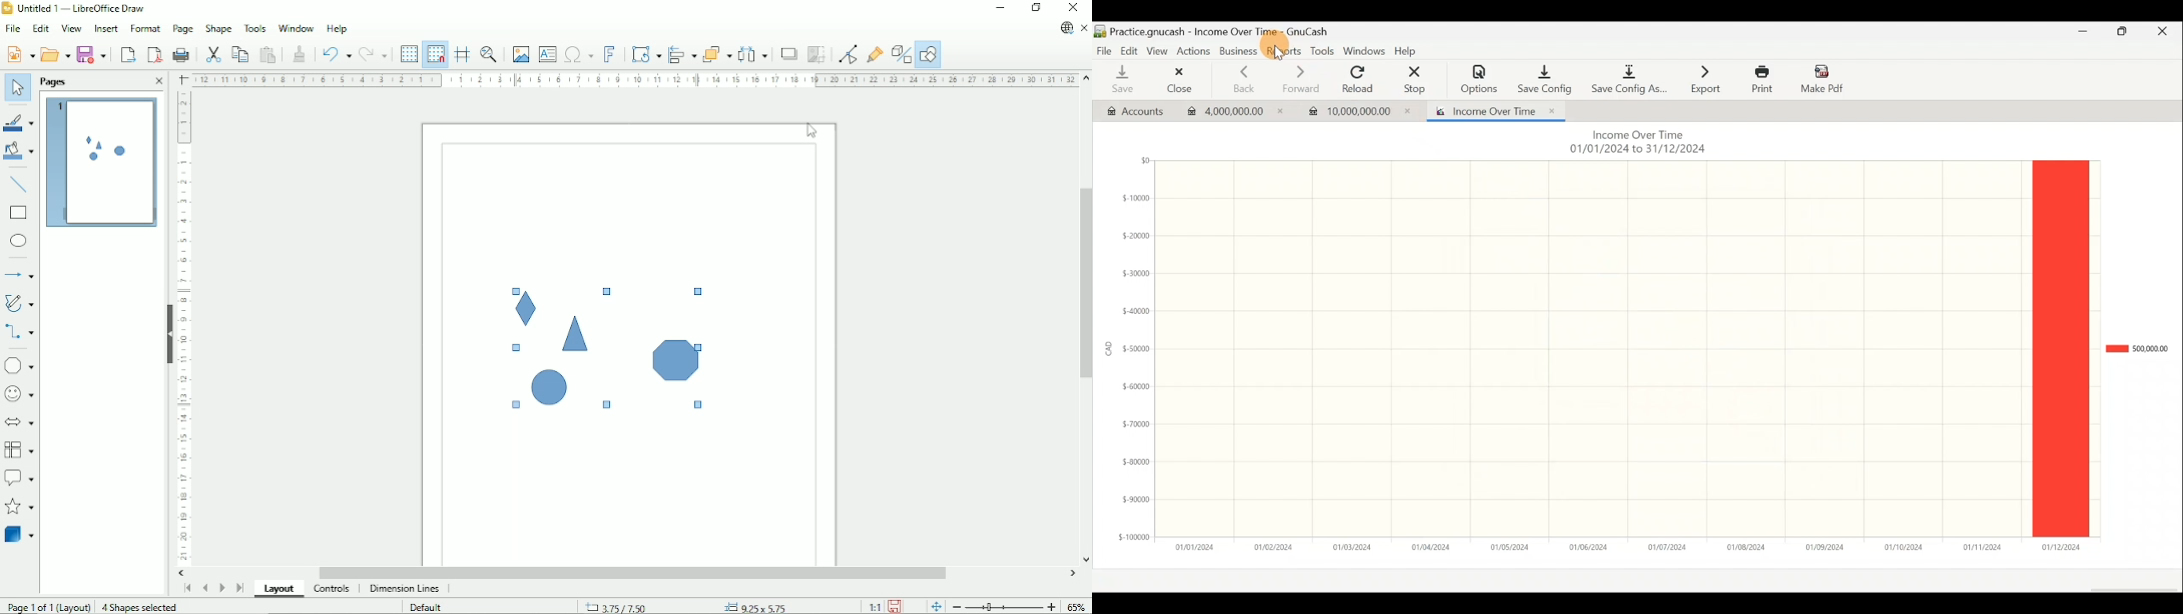  What do you see at coordinates (1073, 573) in the screenshot?
I see `Horizontal scroll button` at bounding box center [1073, 573].